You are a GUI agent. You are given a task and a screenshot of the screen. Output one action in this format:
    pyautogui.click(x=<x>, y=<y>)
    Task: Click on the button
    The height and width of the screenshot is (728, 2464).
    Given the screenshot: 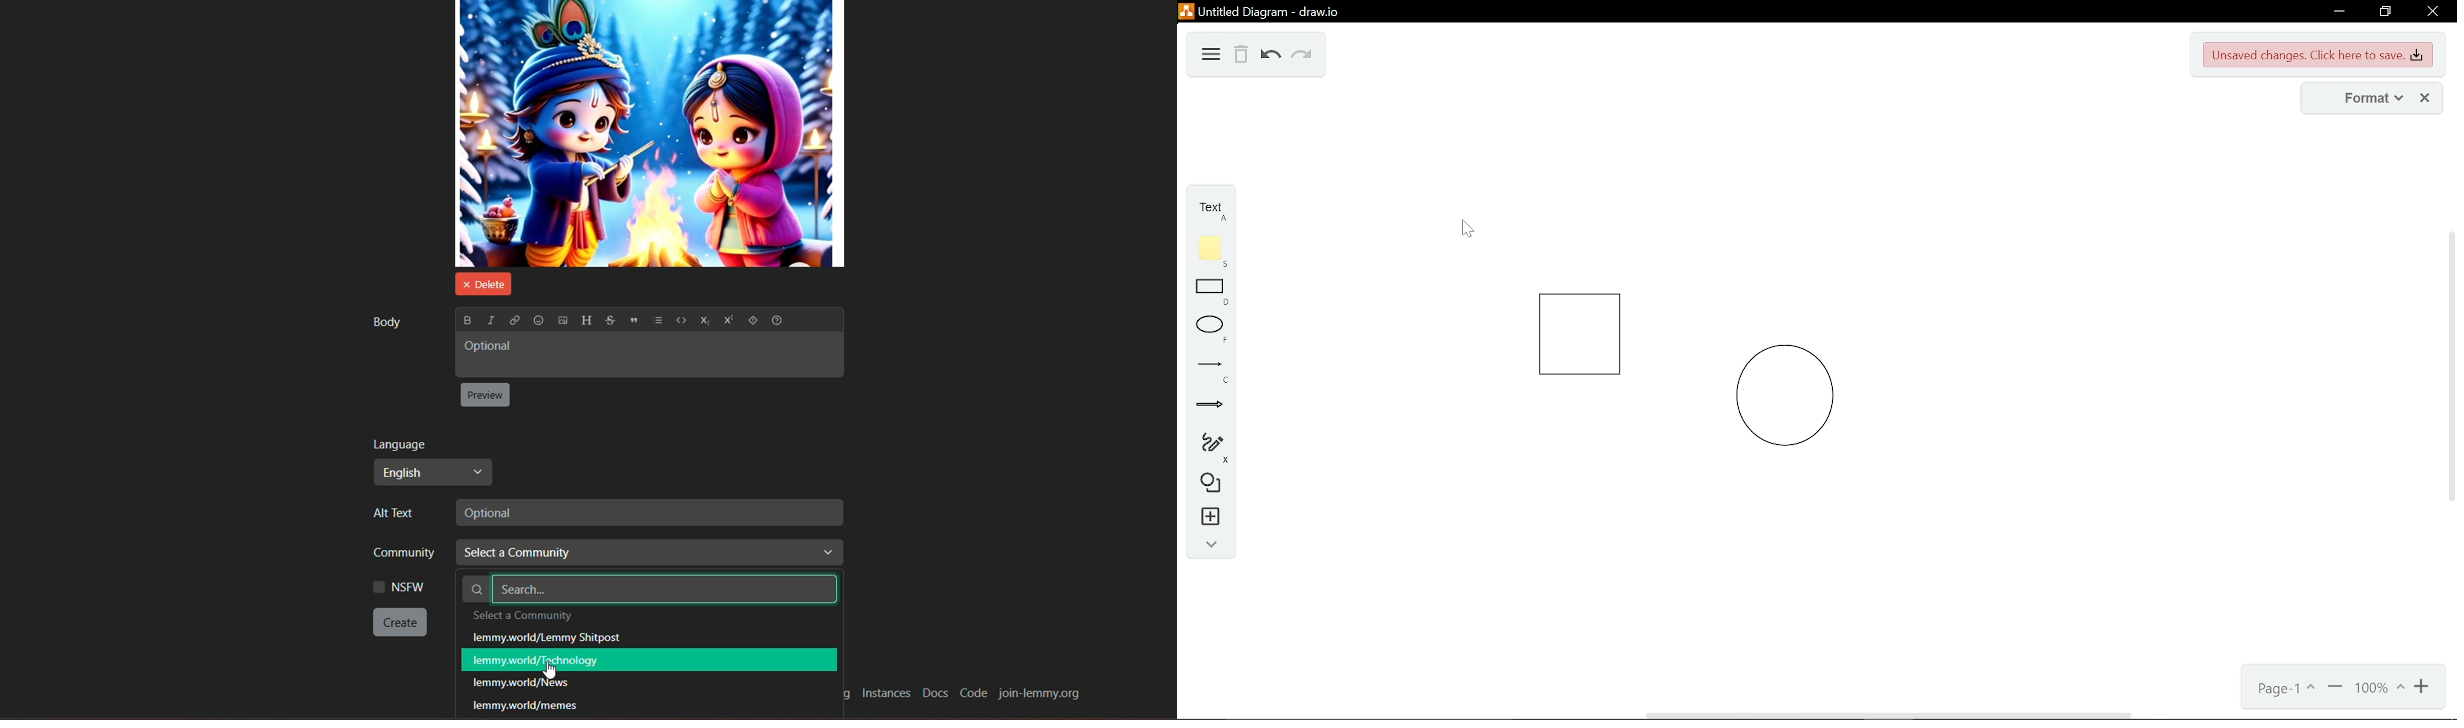 What is the action you would take?
    pyautogui.click(x=401, y=622)
    